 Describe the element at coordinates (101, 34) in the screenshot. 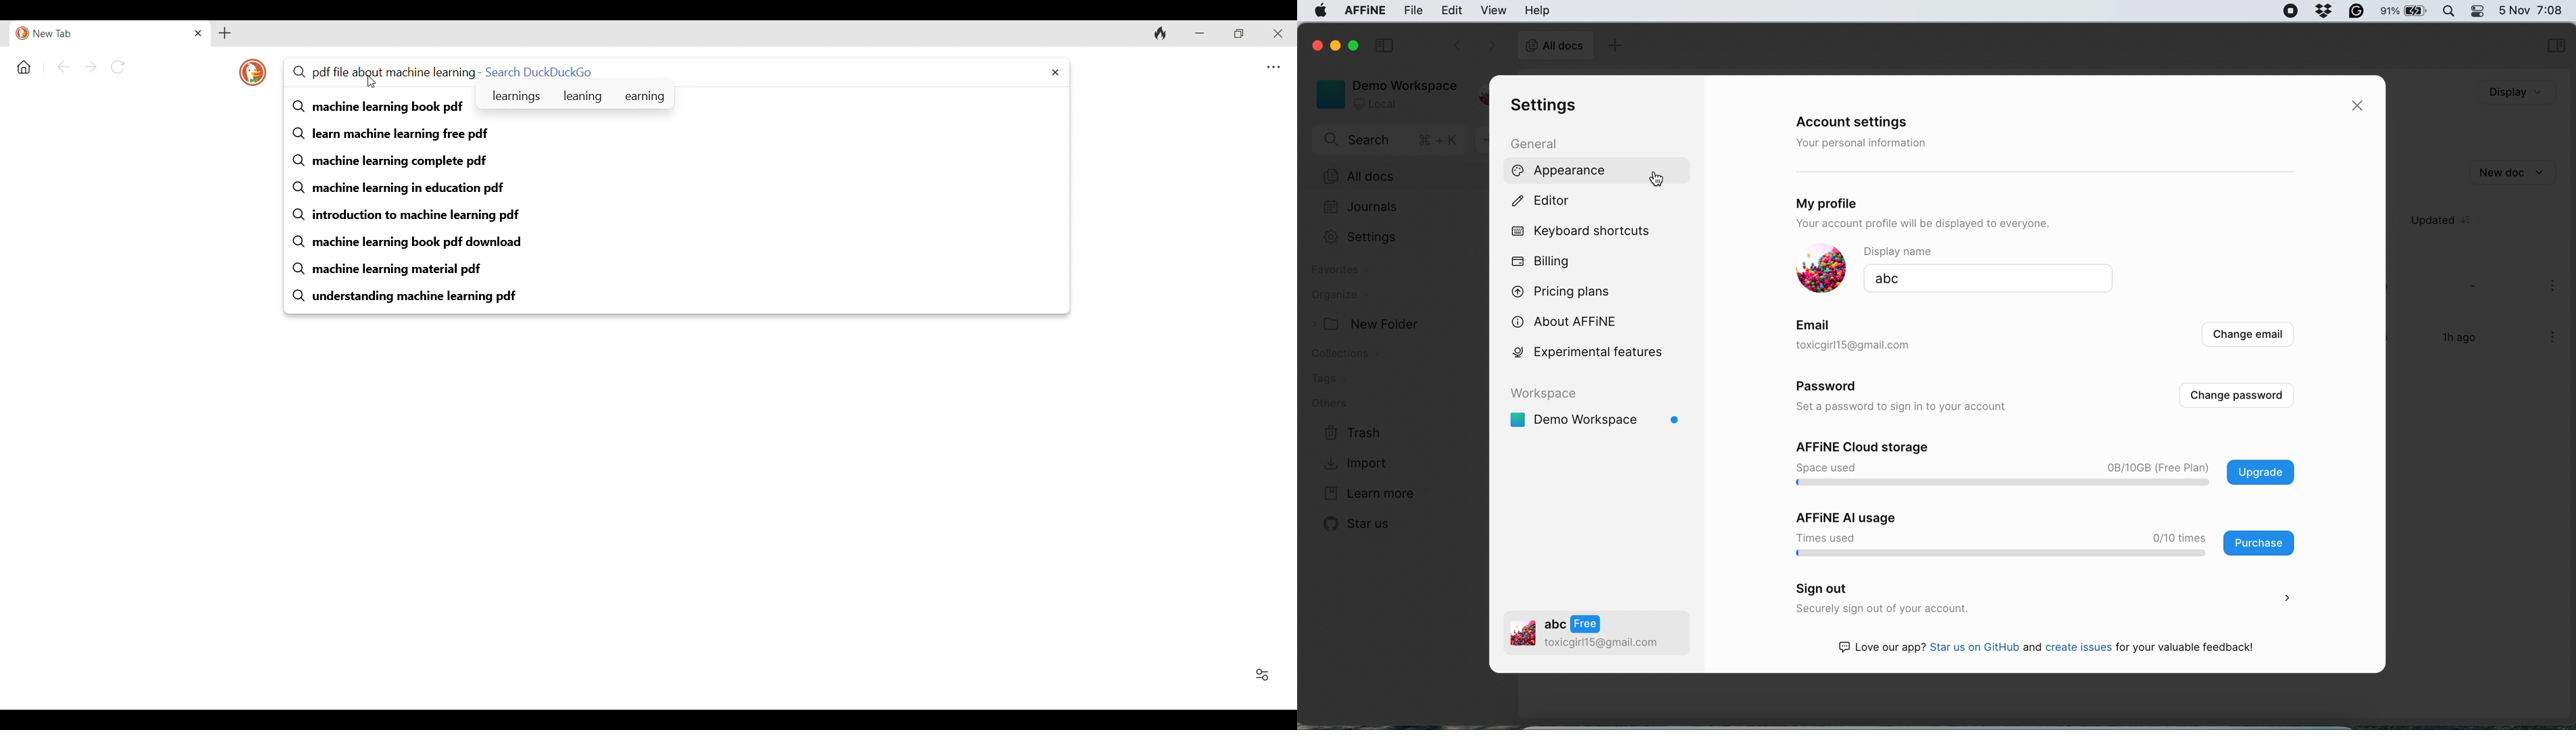

I see `New tab` at that location.